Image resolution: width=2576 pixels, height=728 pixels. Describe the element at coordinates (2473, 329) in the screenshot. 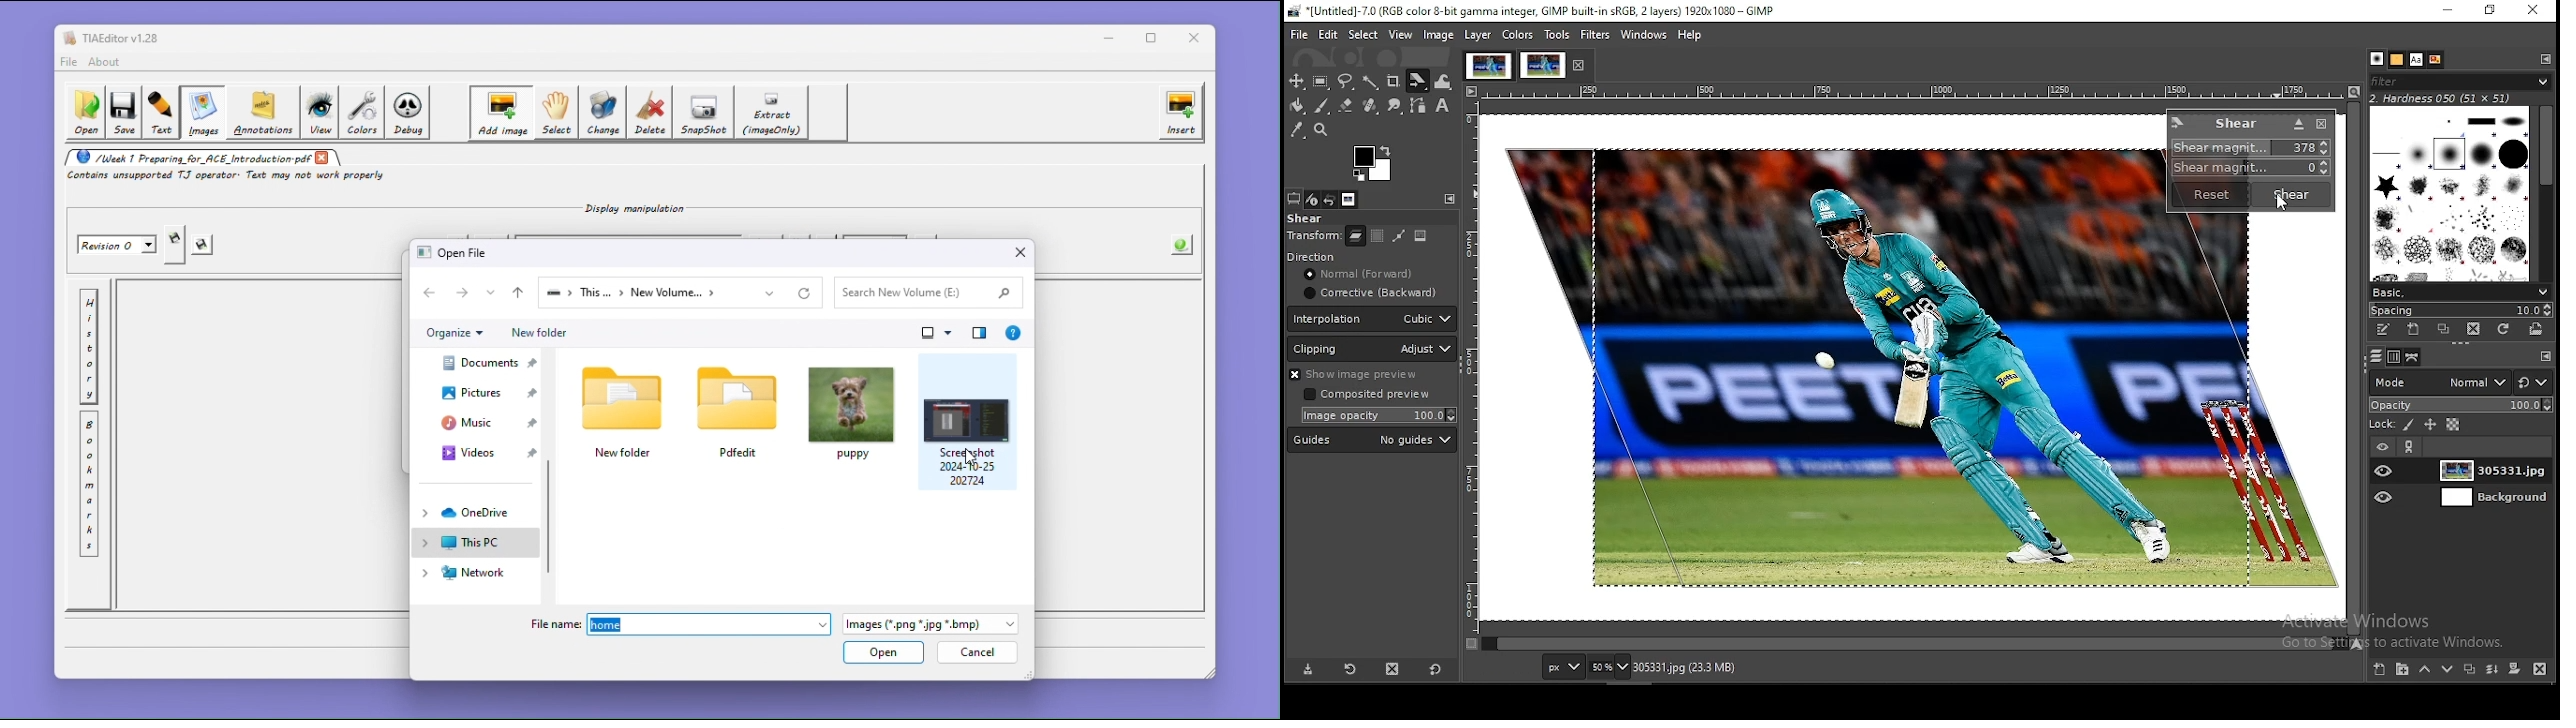

I see `delete this brush` at that location.